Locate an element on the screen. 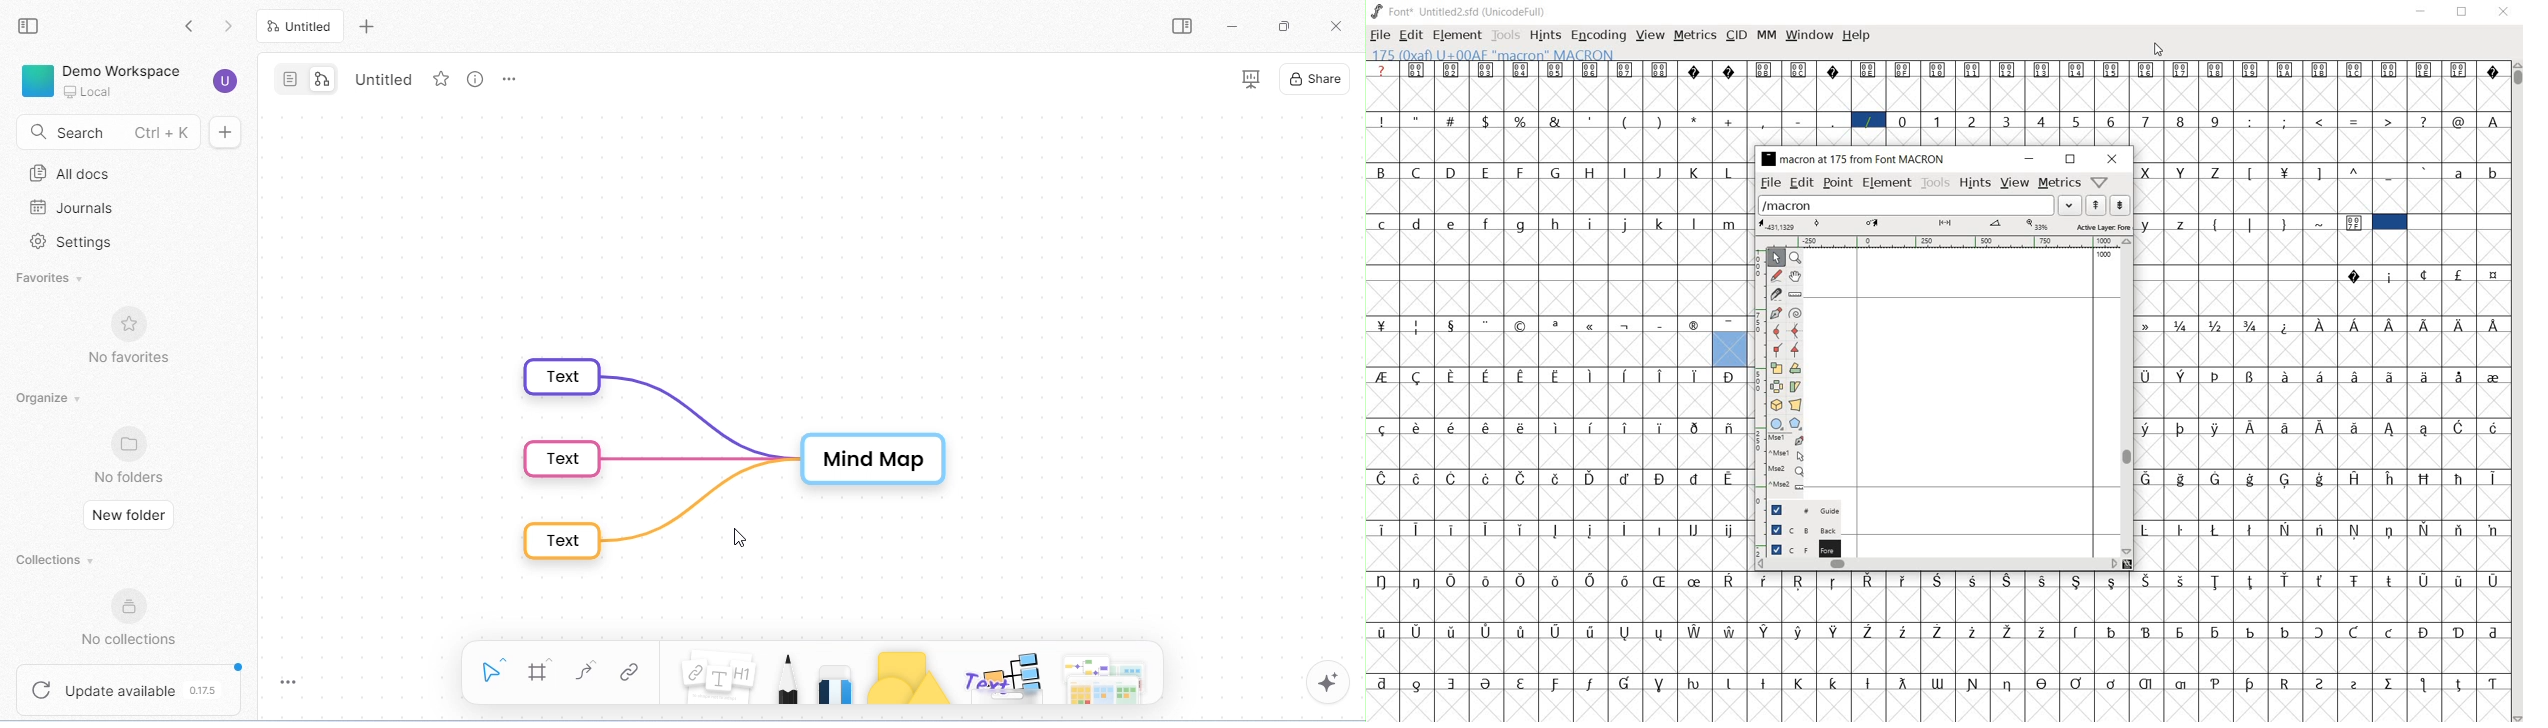 This screenshot has width=2548, height=728. Symbol is located at coordinates (2251, 71).